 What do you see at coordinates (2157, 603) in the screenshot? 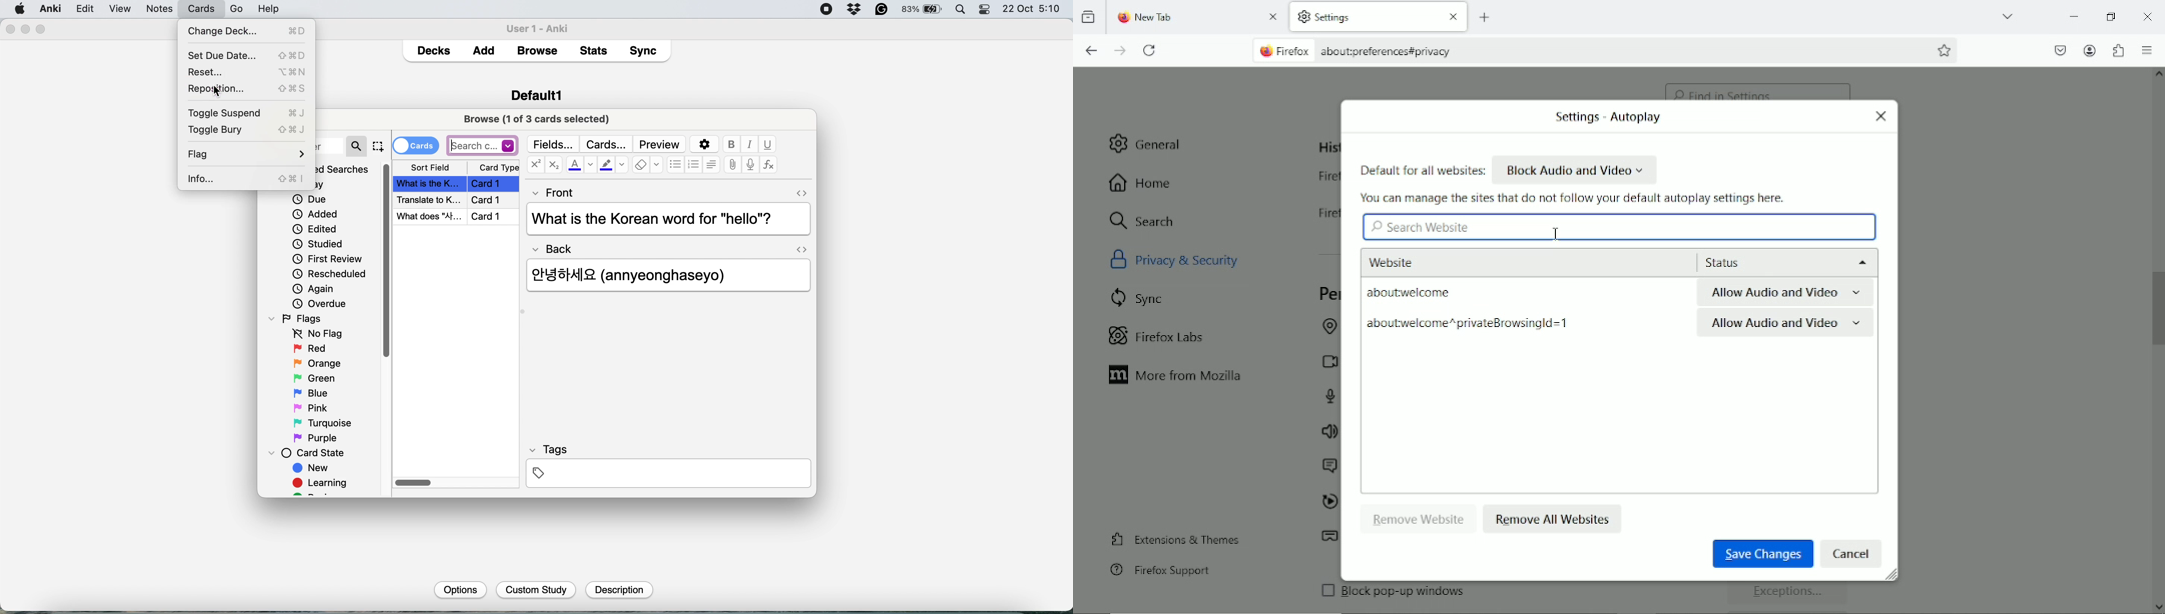
I see `scroll down` at bounding box center [2157, 603].